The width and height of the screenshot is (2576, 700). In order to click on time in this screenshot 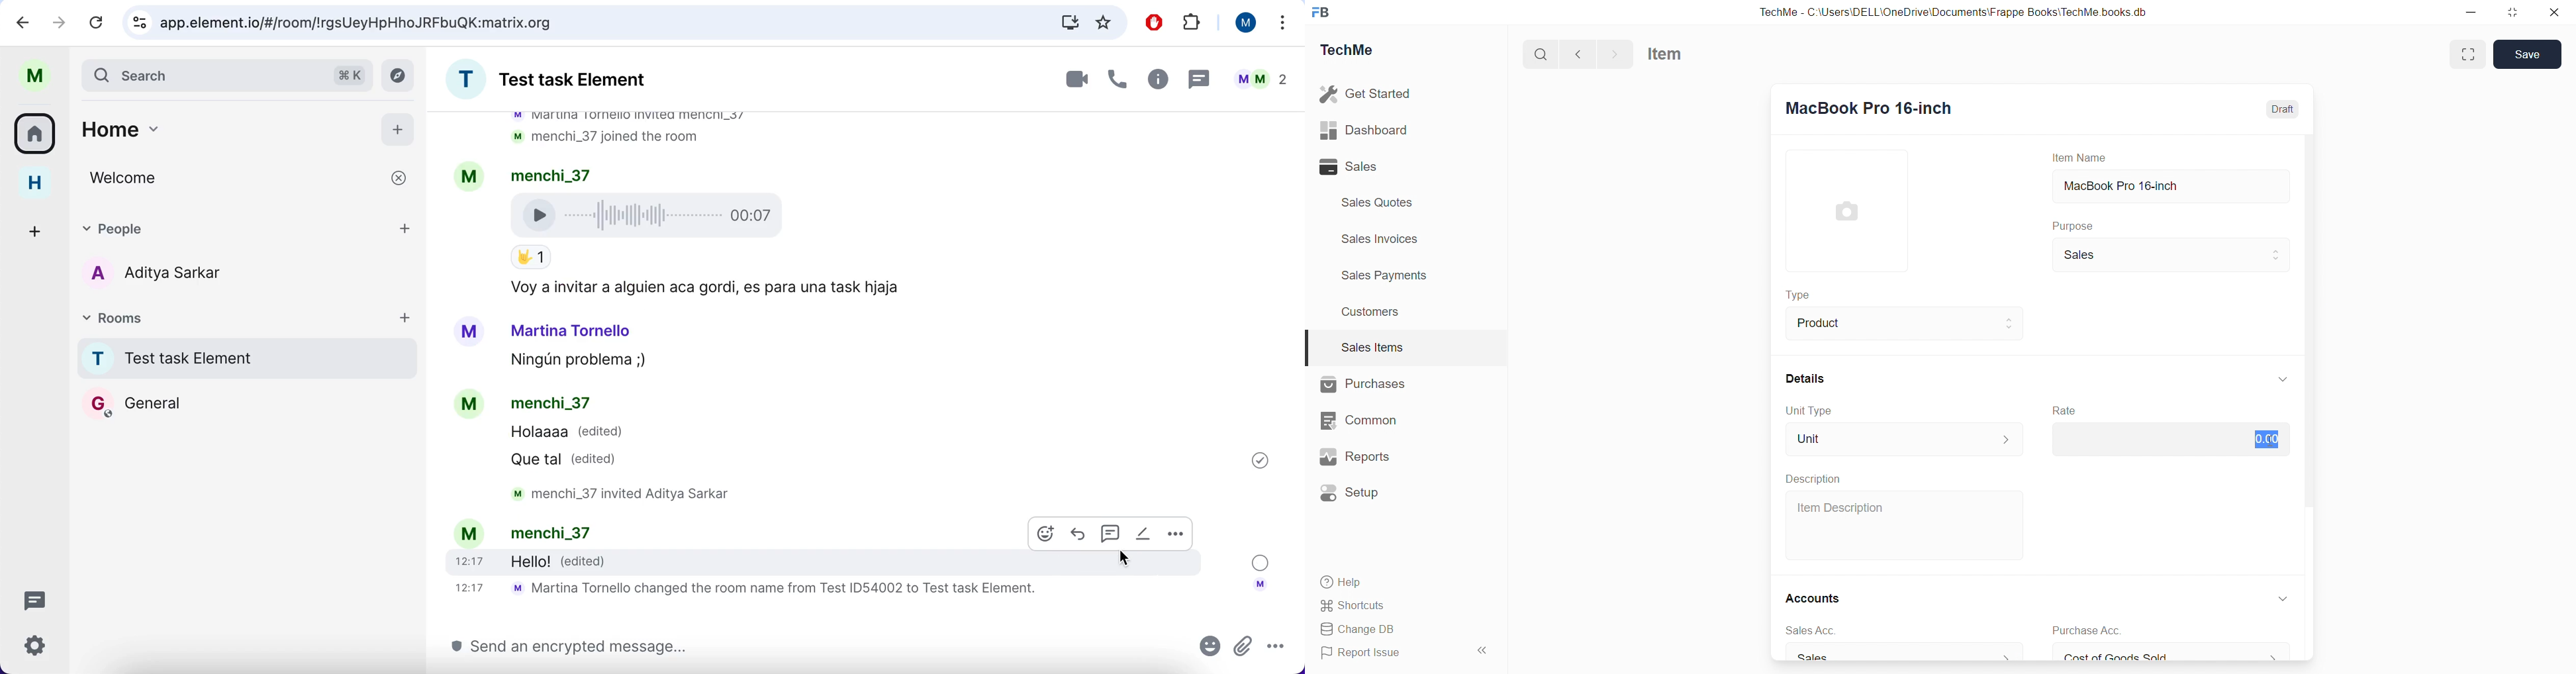, I will do `click(465, 561)`.